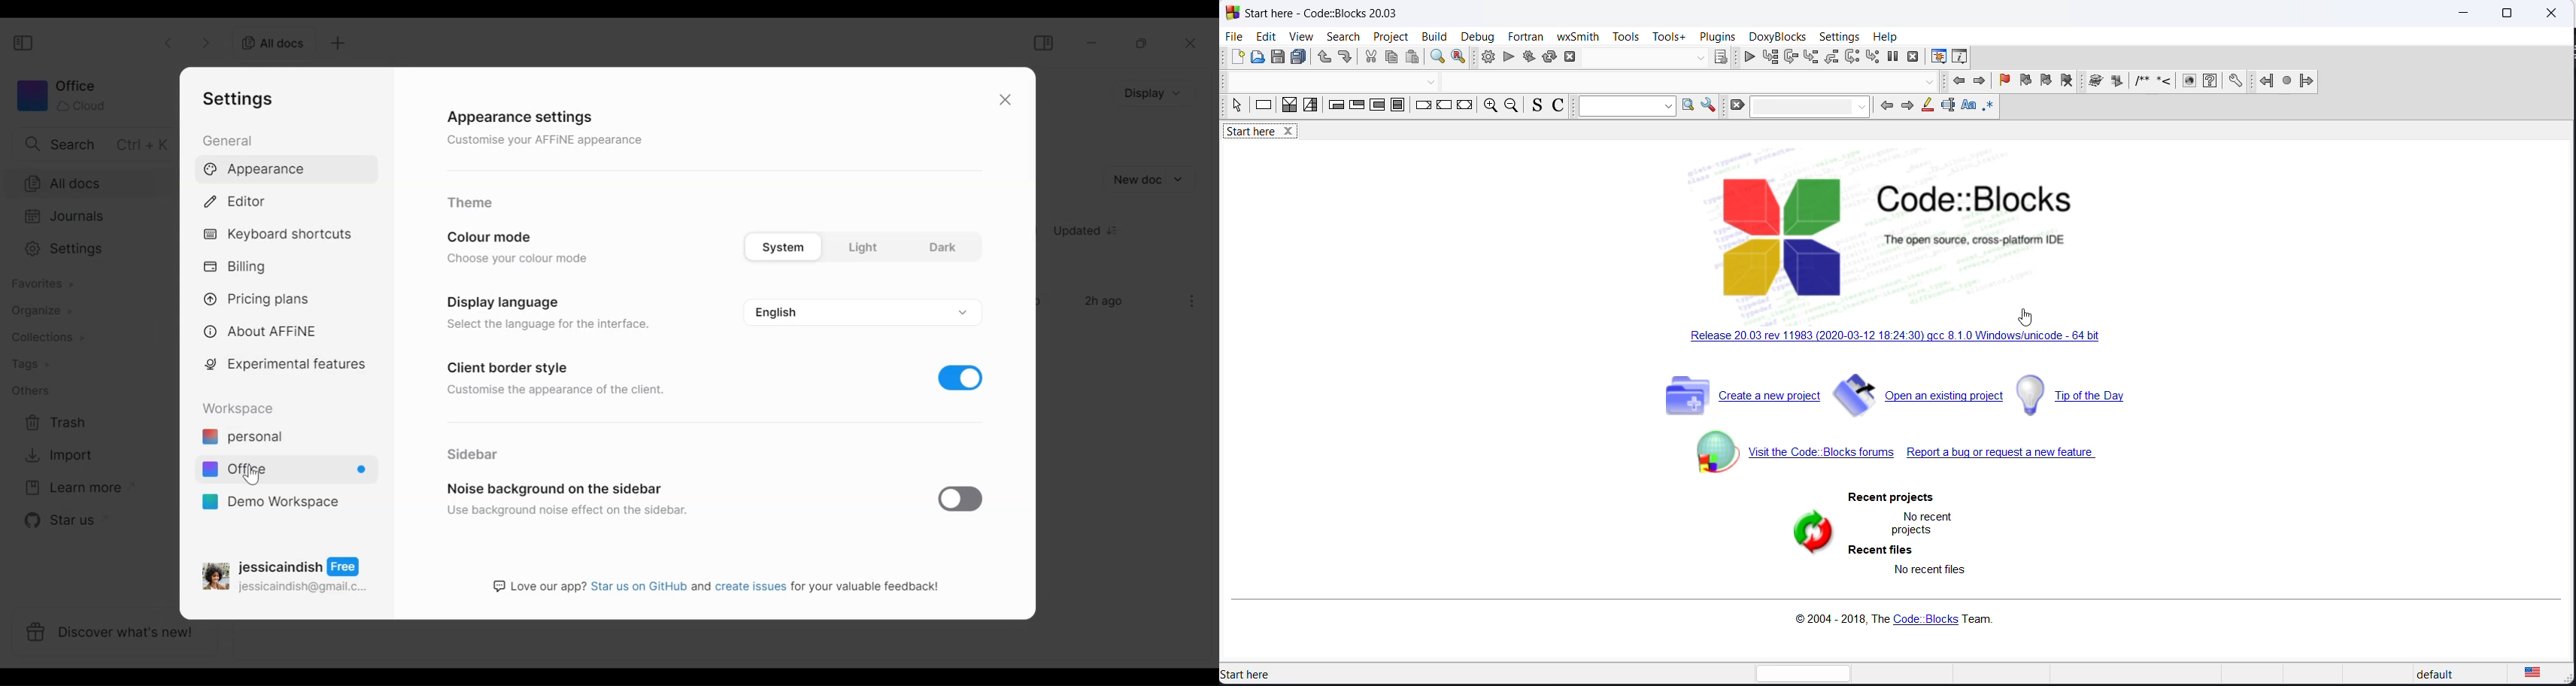 Image resolution: width=2576 pixels, height=700 pixels. What do you see at coordinates (1914, 57) in the screenshot?
I see `stop debugging` at bounding box center [1914, 57].